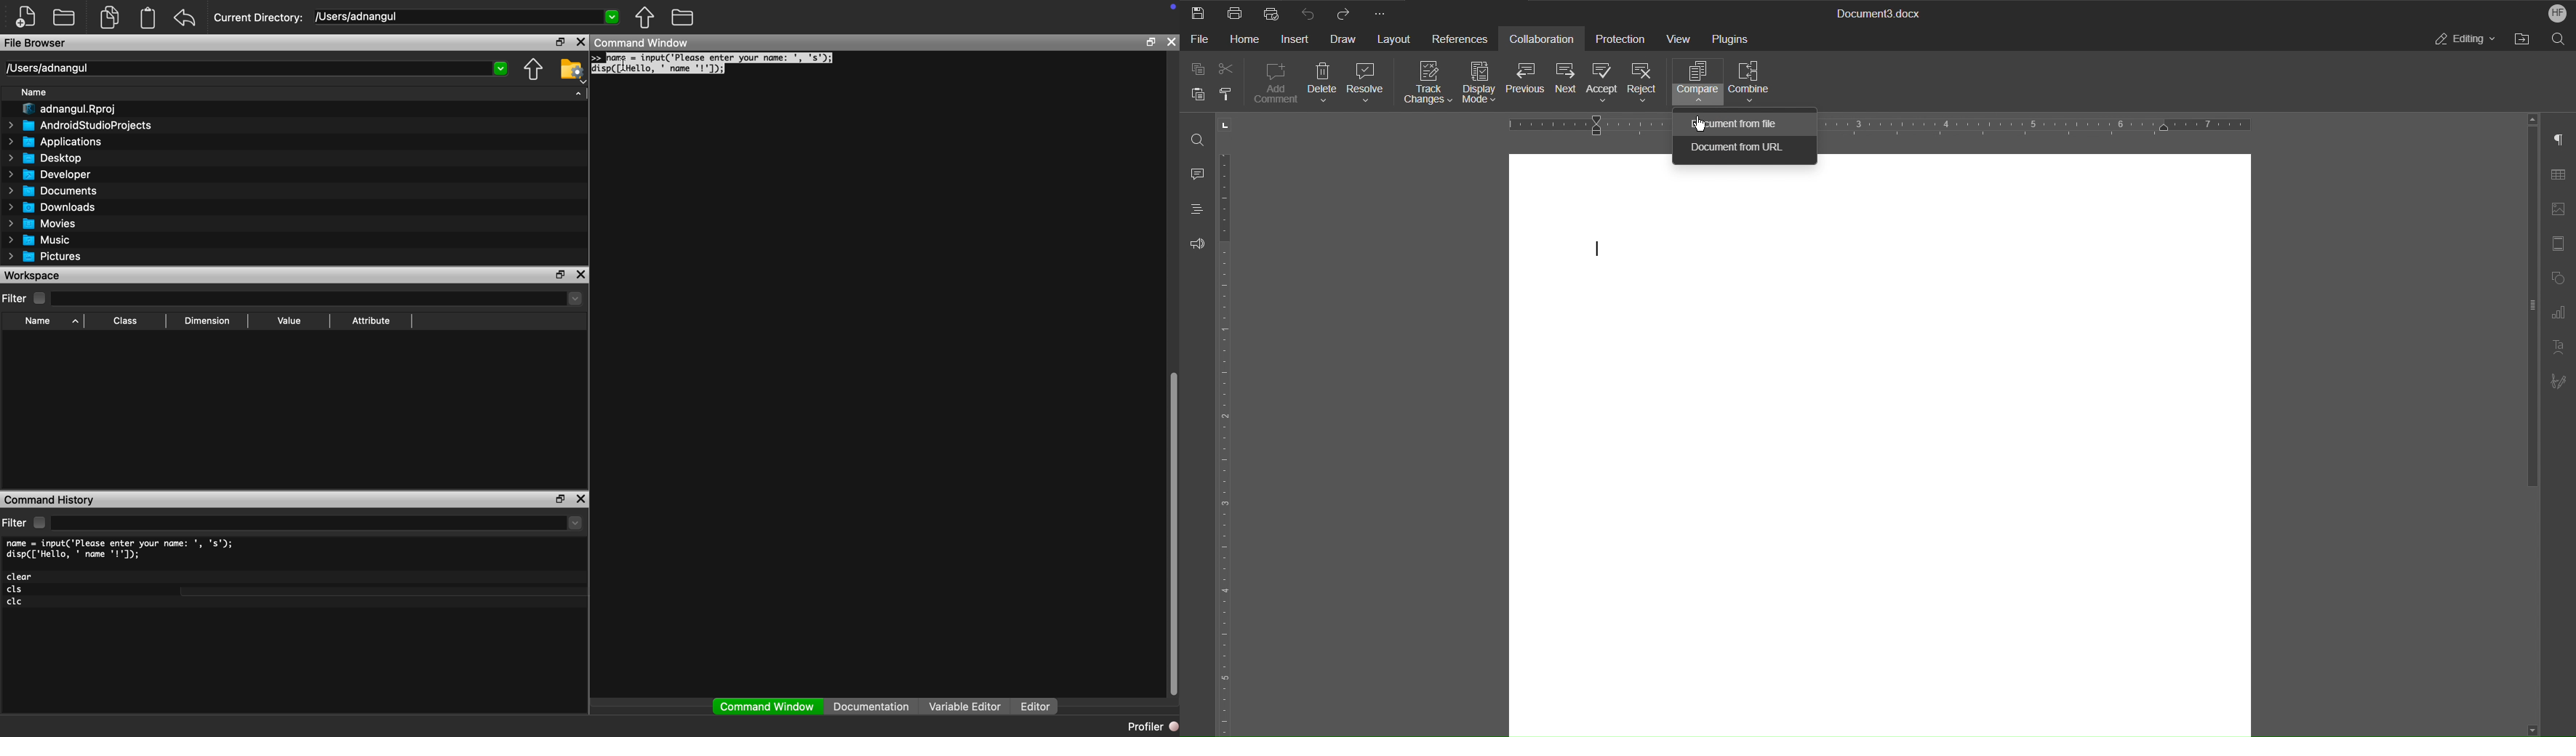 The width and height of the screenshot is (2576, 756). I want to click on Desktop, so click(45, 158).